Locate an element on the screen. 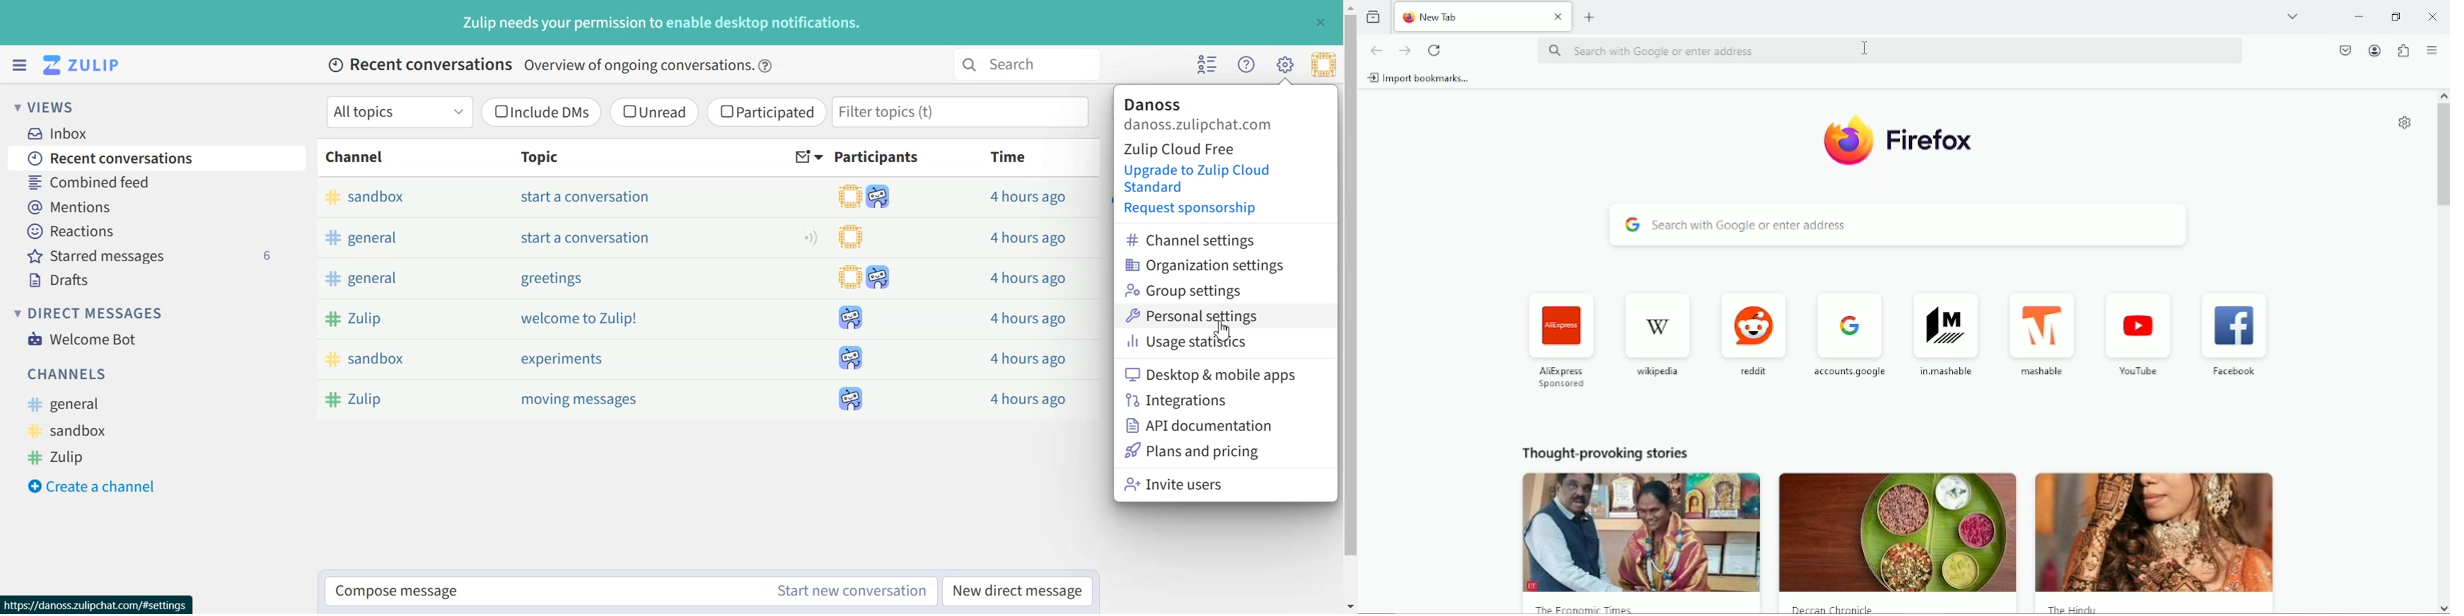 The image size is (2464, 616). Inbox is located at coordinates (64, 133).